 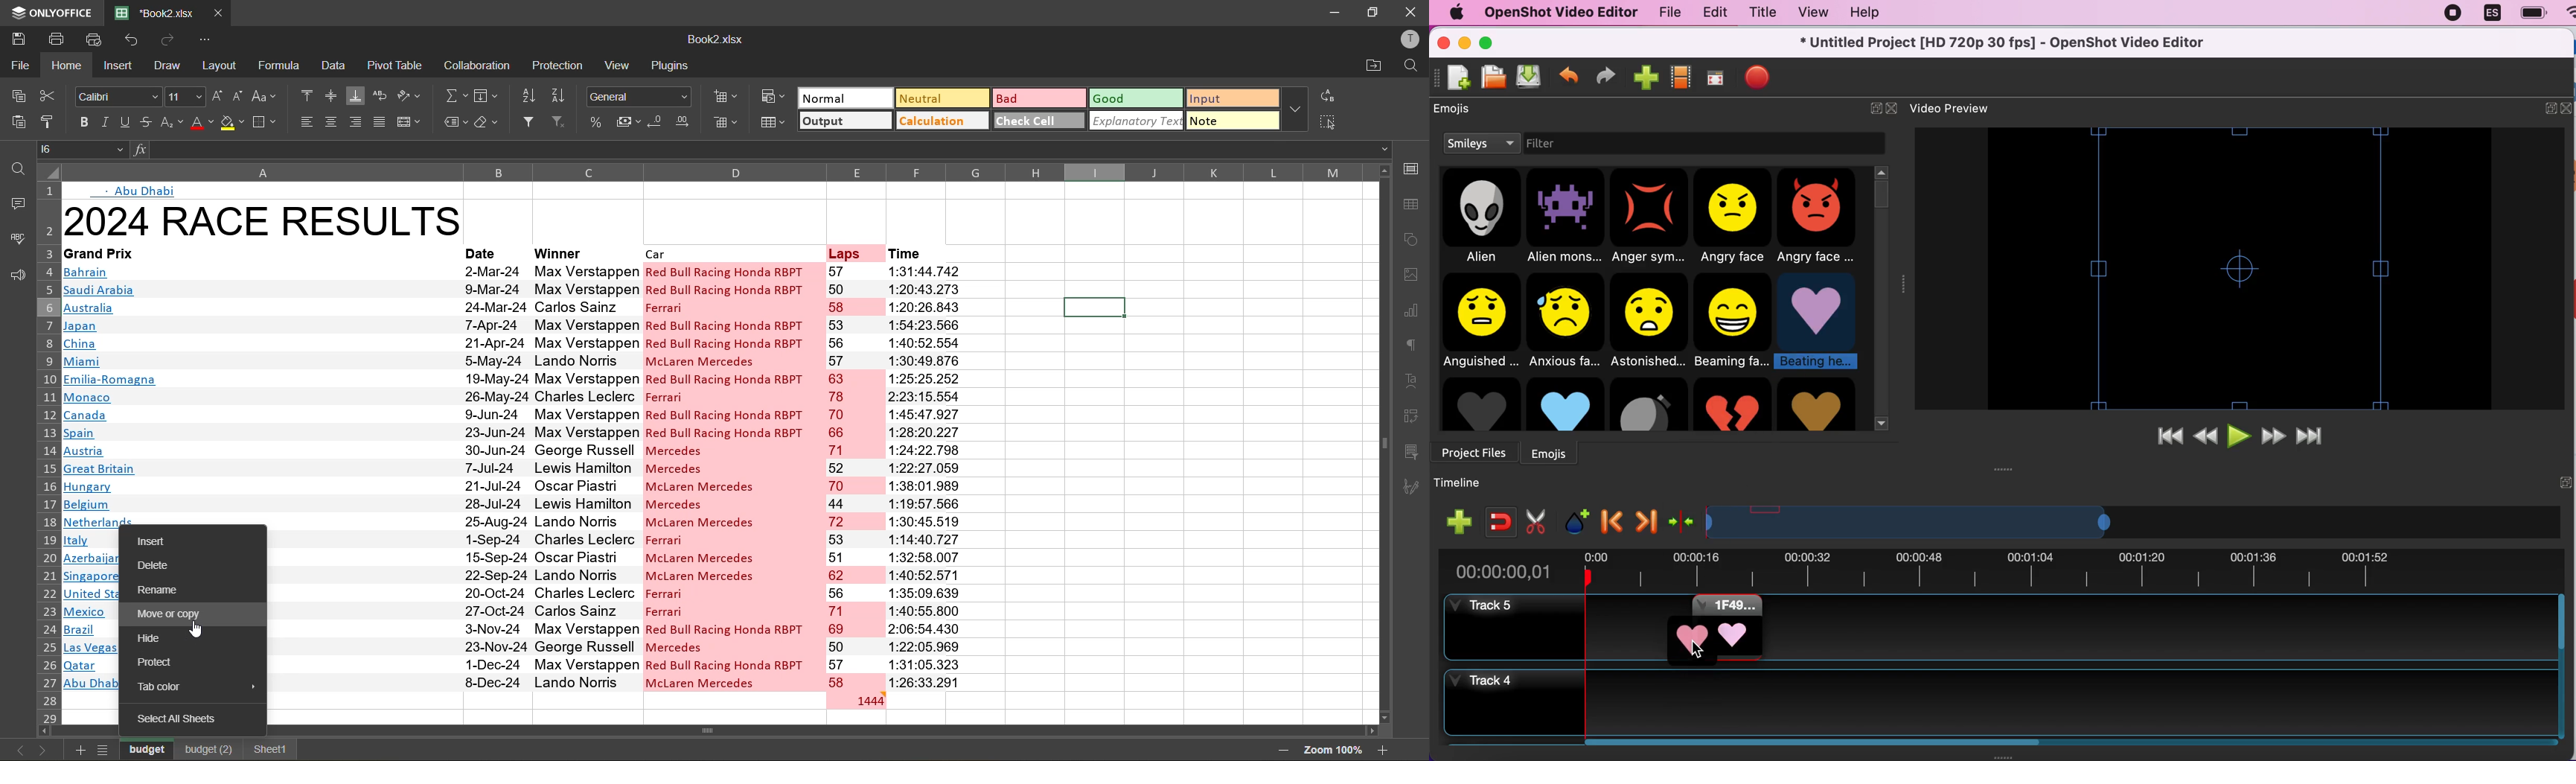 I want to click on time, so click(x=924, y=252).